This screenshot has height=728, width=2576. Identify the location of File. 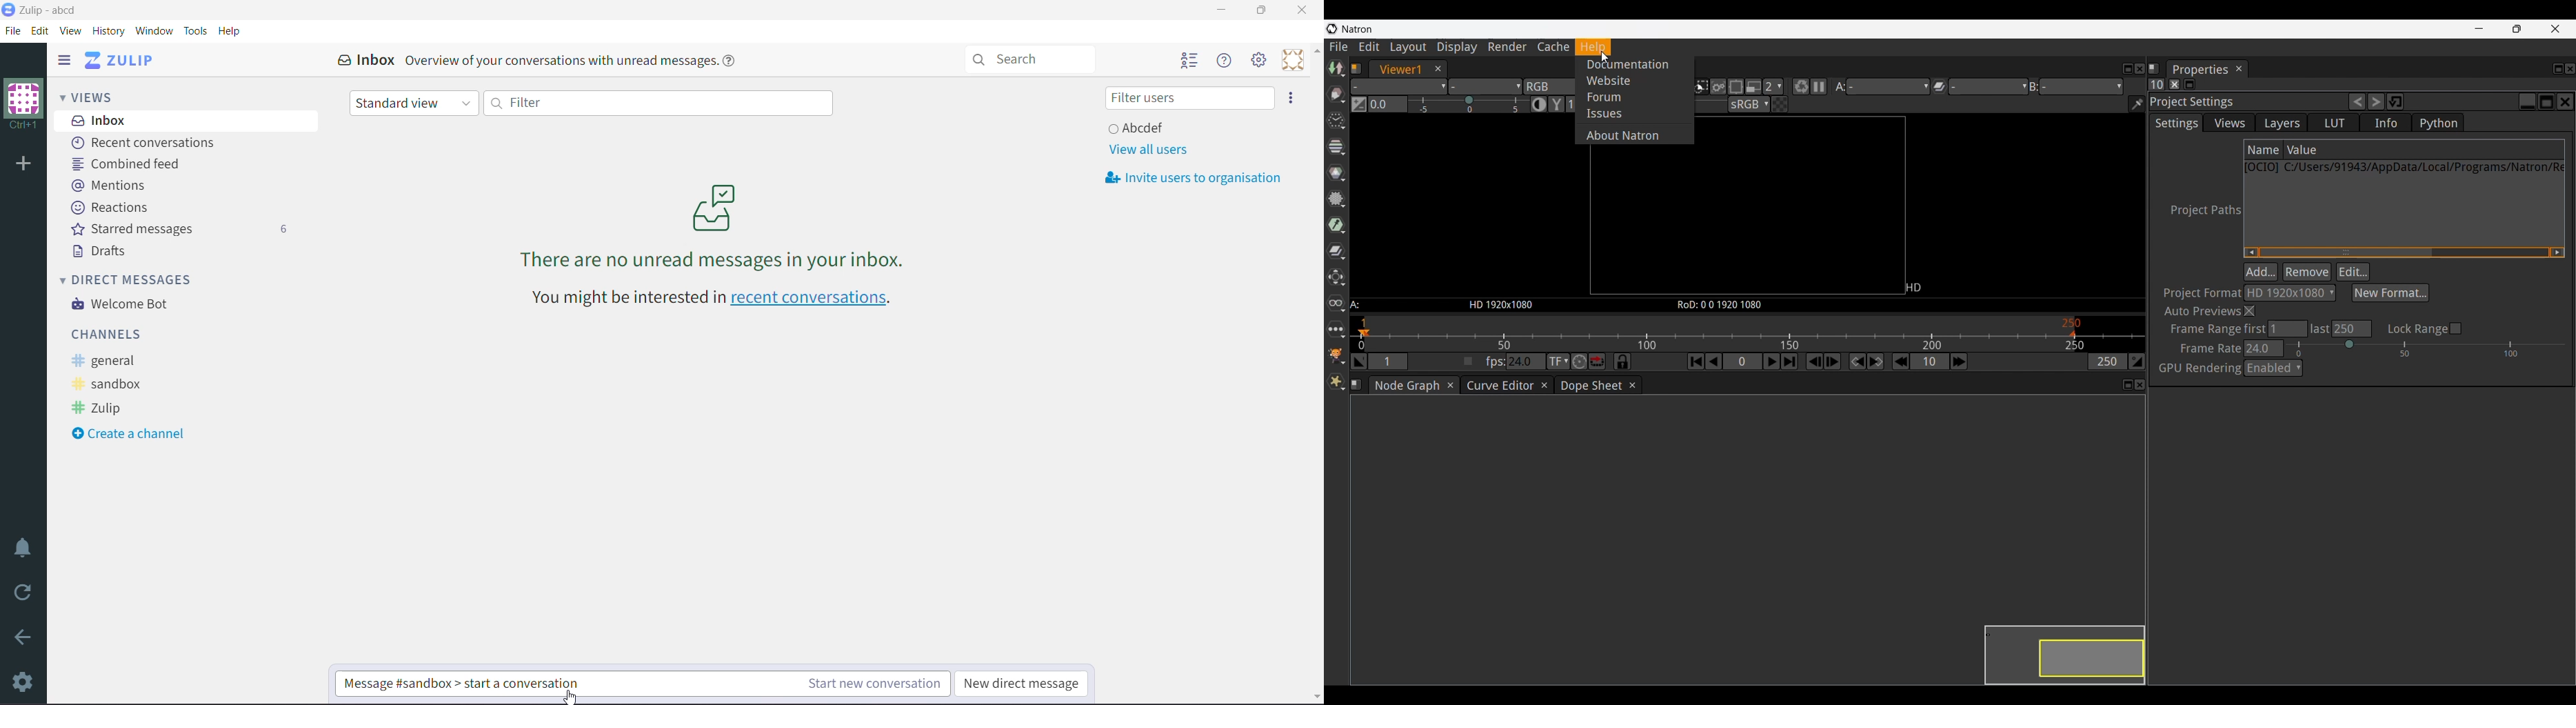
(13, 31).